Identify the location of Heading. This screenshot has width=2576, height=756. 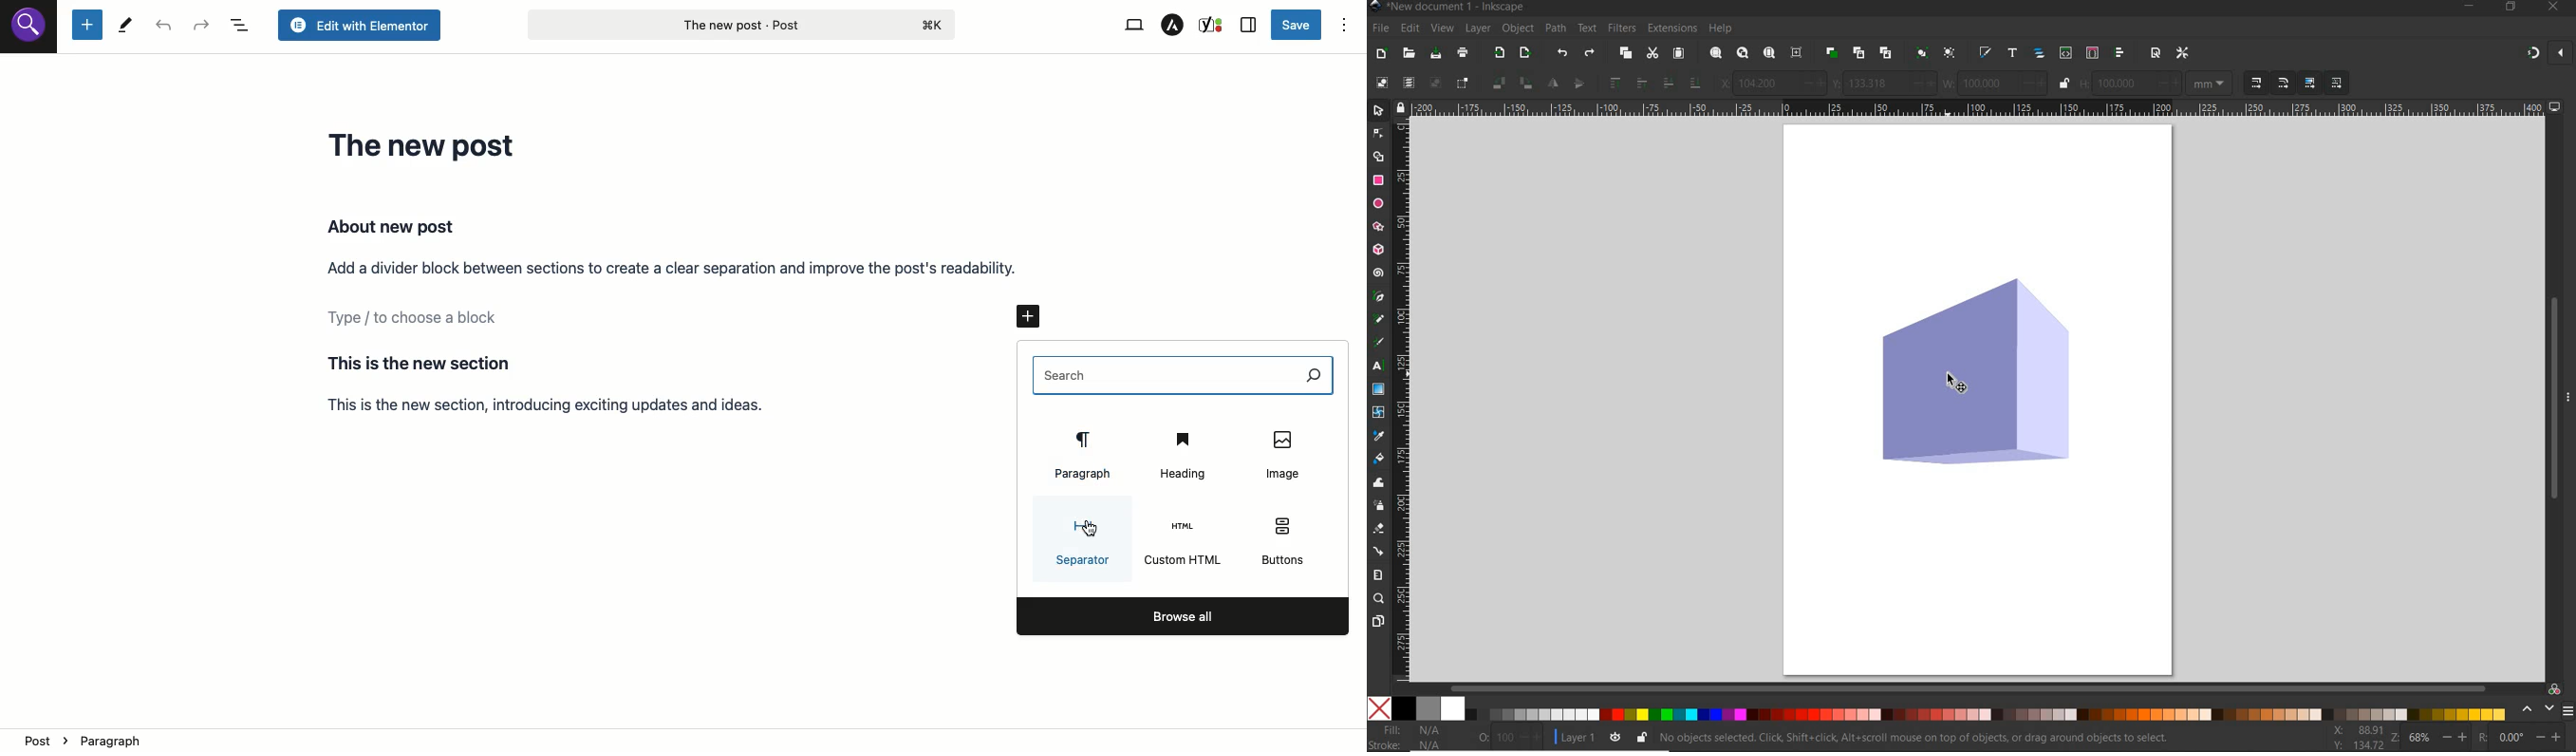
(1181, 452).